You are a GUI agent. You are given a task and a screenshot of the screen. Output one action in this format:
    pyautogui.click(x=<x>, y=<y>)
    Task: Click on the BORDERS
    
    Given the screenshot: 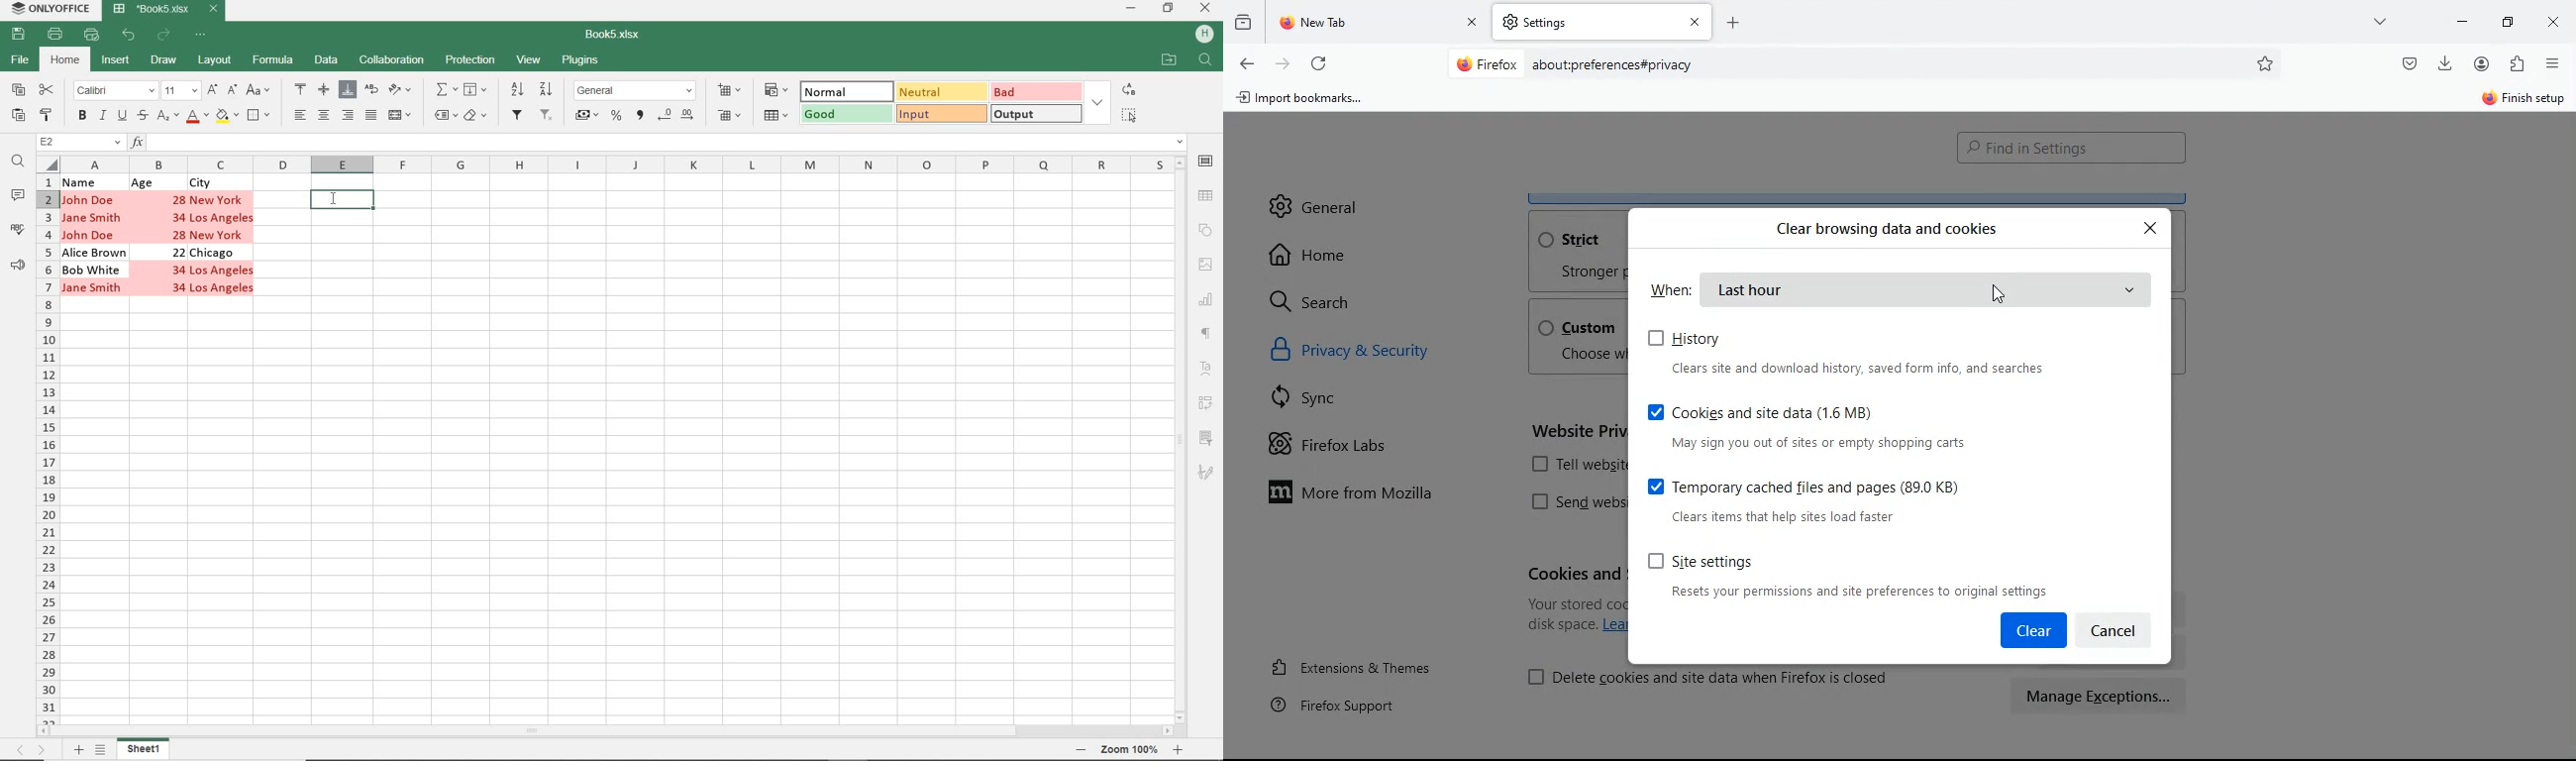 What is the action you would take?
    pyautogui.click(x=260, y=117)
    